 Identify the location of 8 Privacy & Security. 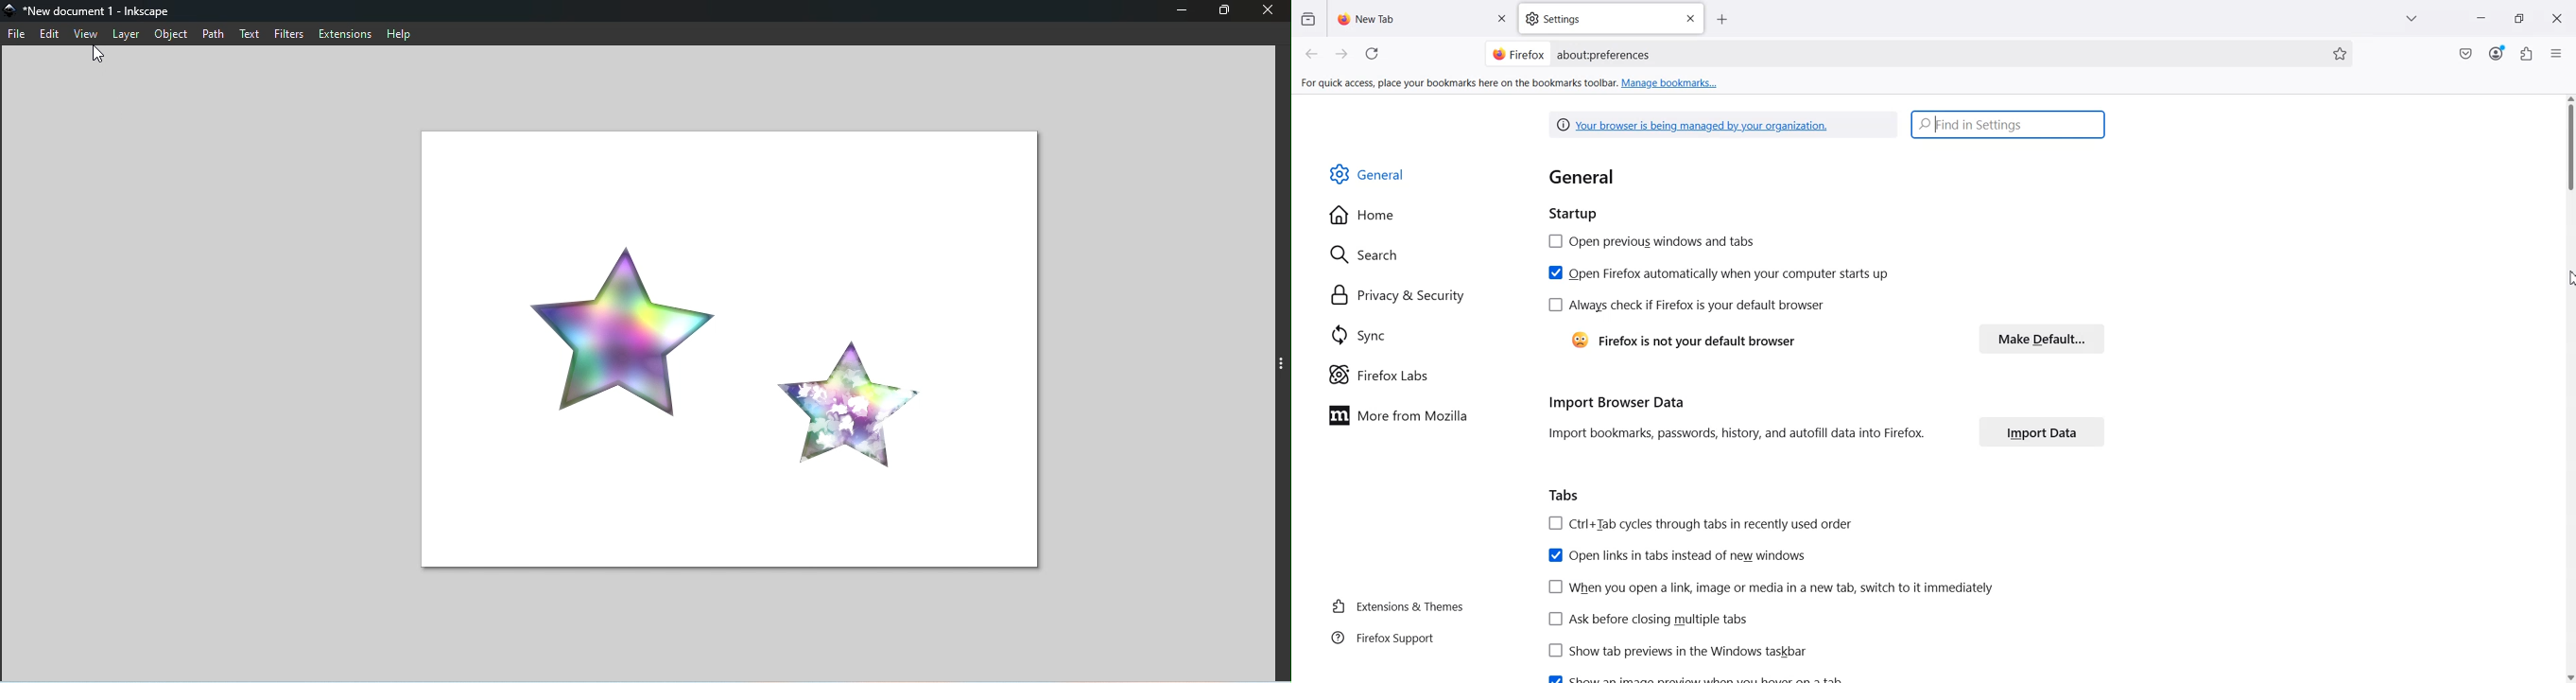
(1398, 297).